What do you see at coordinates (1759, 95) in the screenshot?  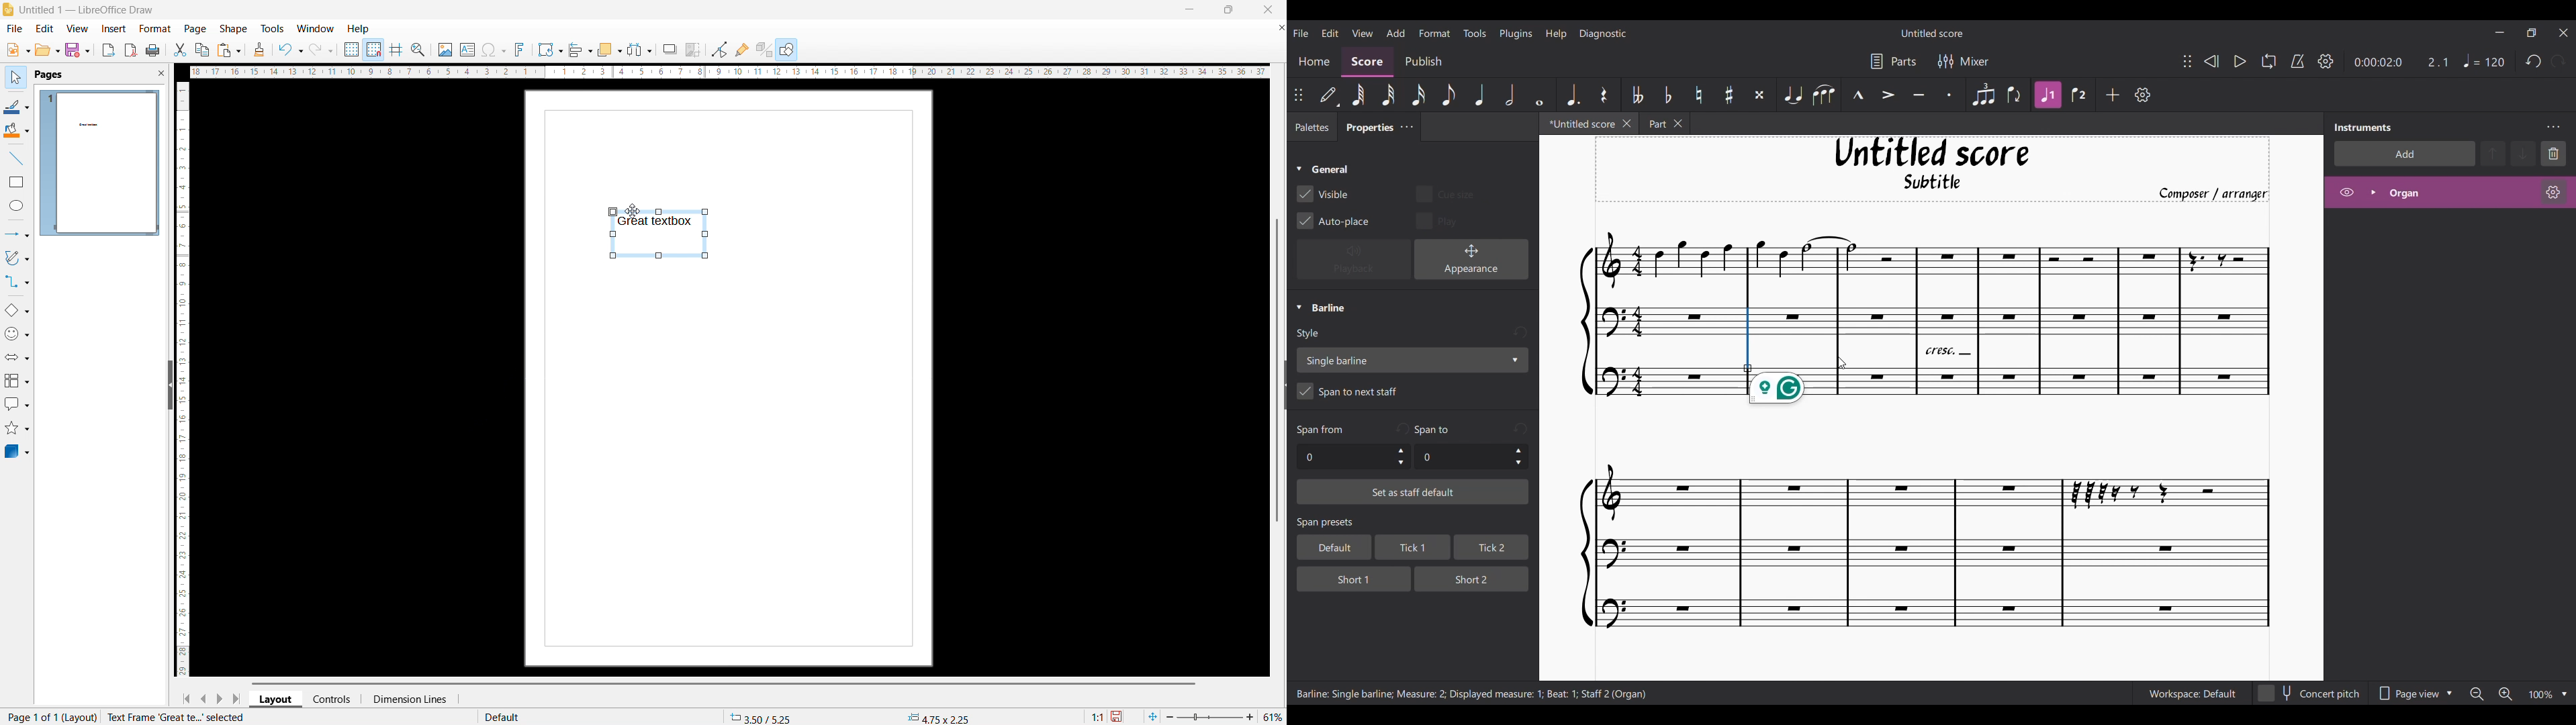 I see `Toggle double sharp` at bounding box center [1759, 95].